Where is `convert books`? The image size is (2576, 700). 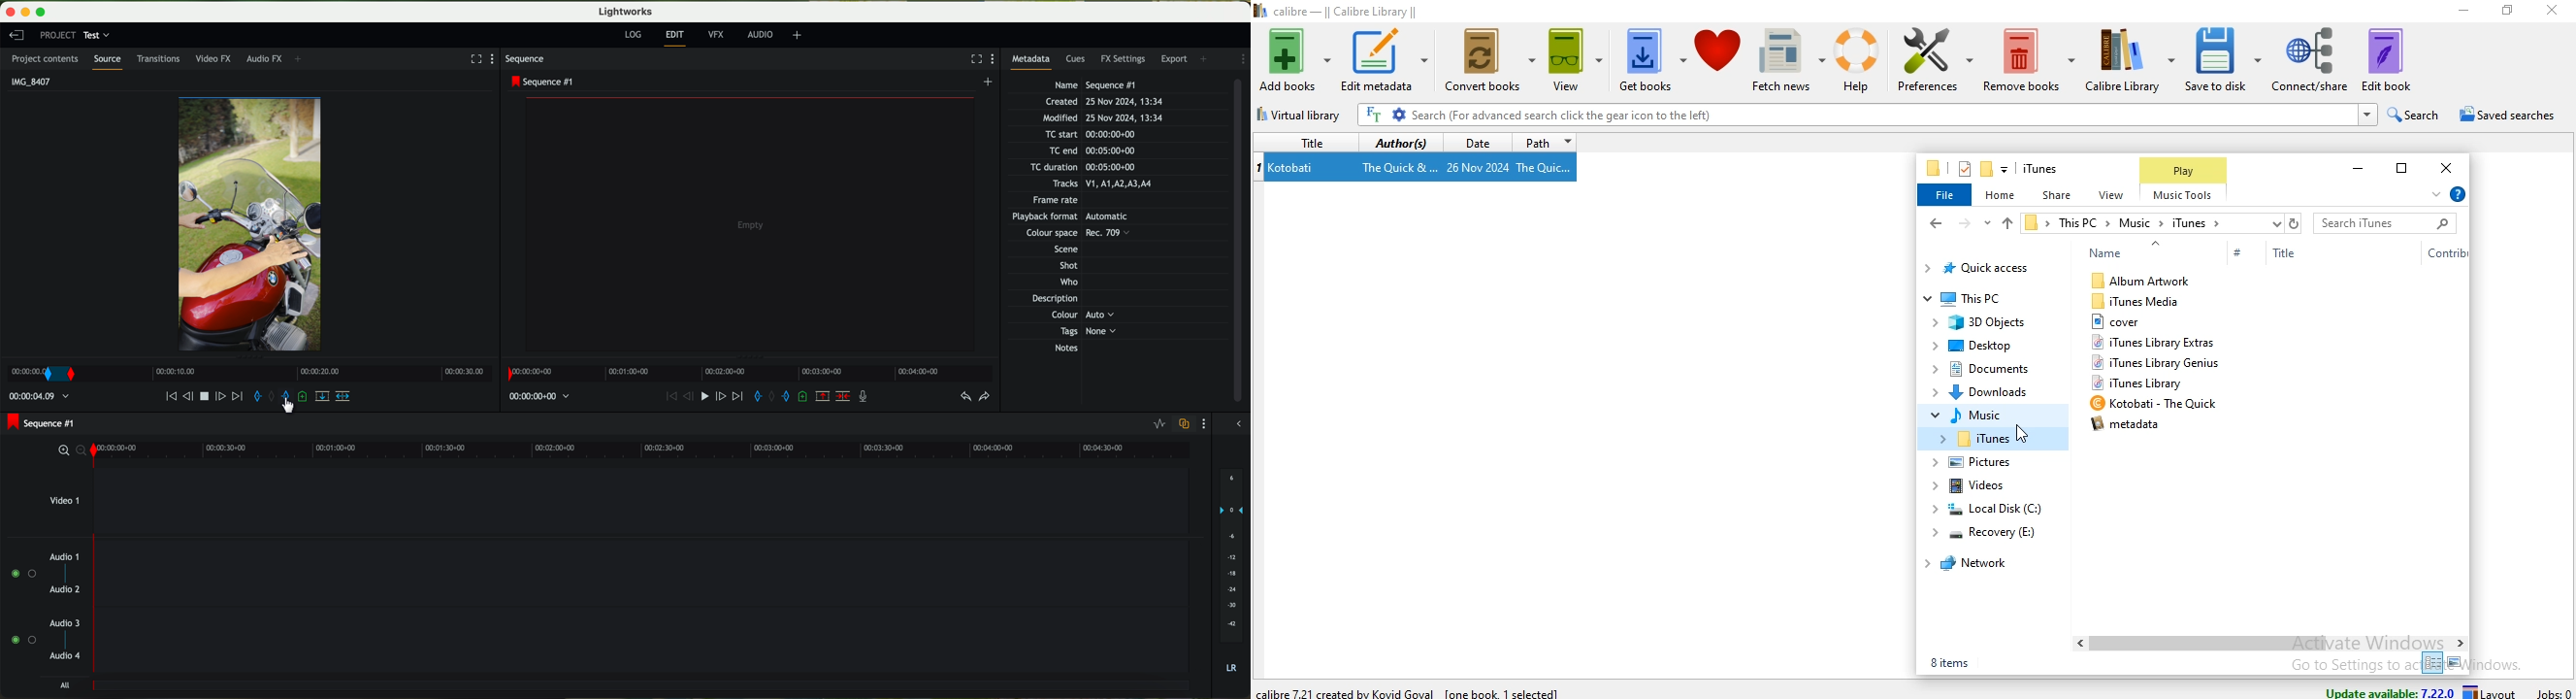
convert books is located at coordinates (1488, 63).